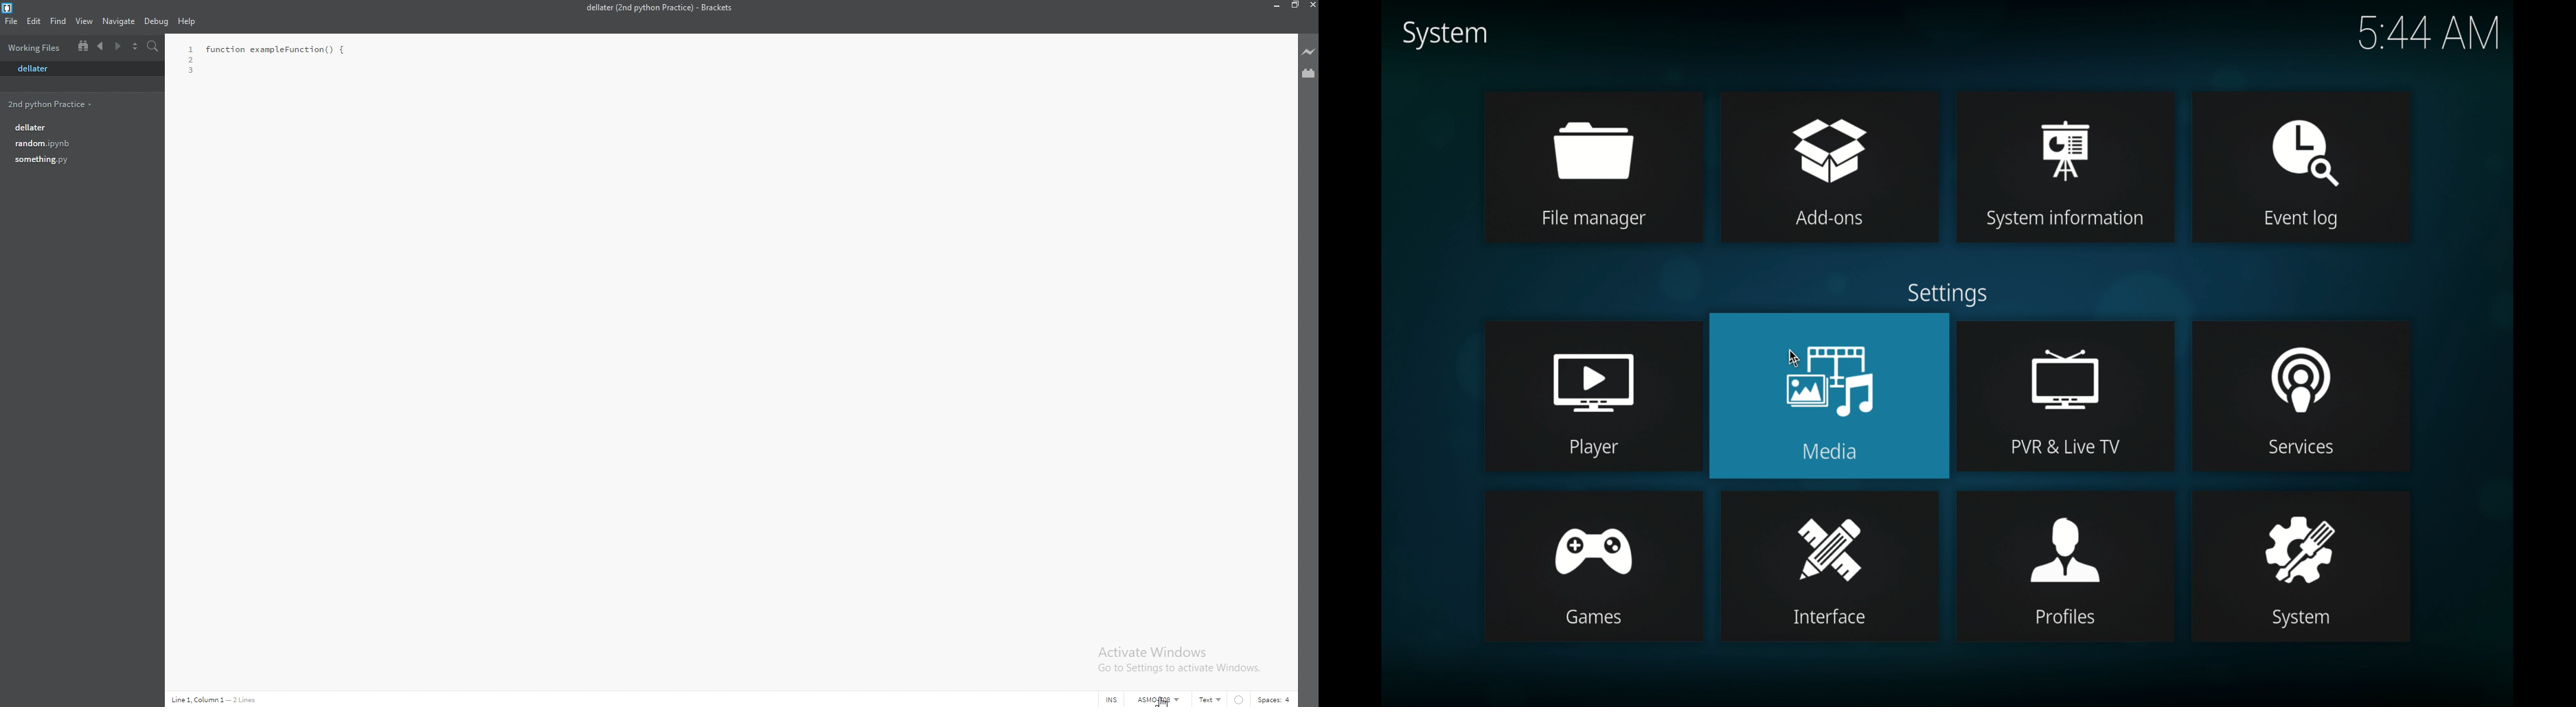 This screenshot has height=728, width=2576. Describe the element at coordinates (275, 49) in the screenshot. I see `function exampleFunction() {` at that location.